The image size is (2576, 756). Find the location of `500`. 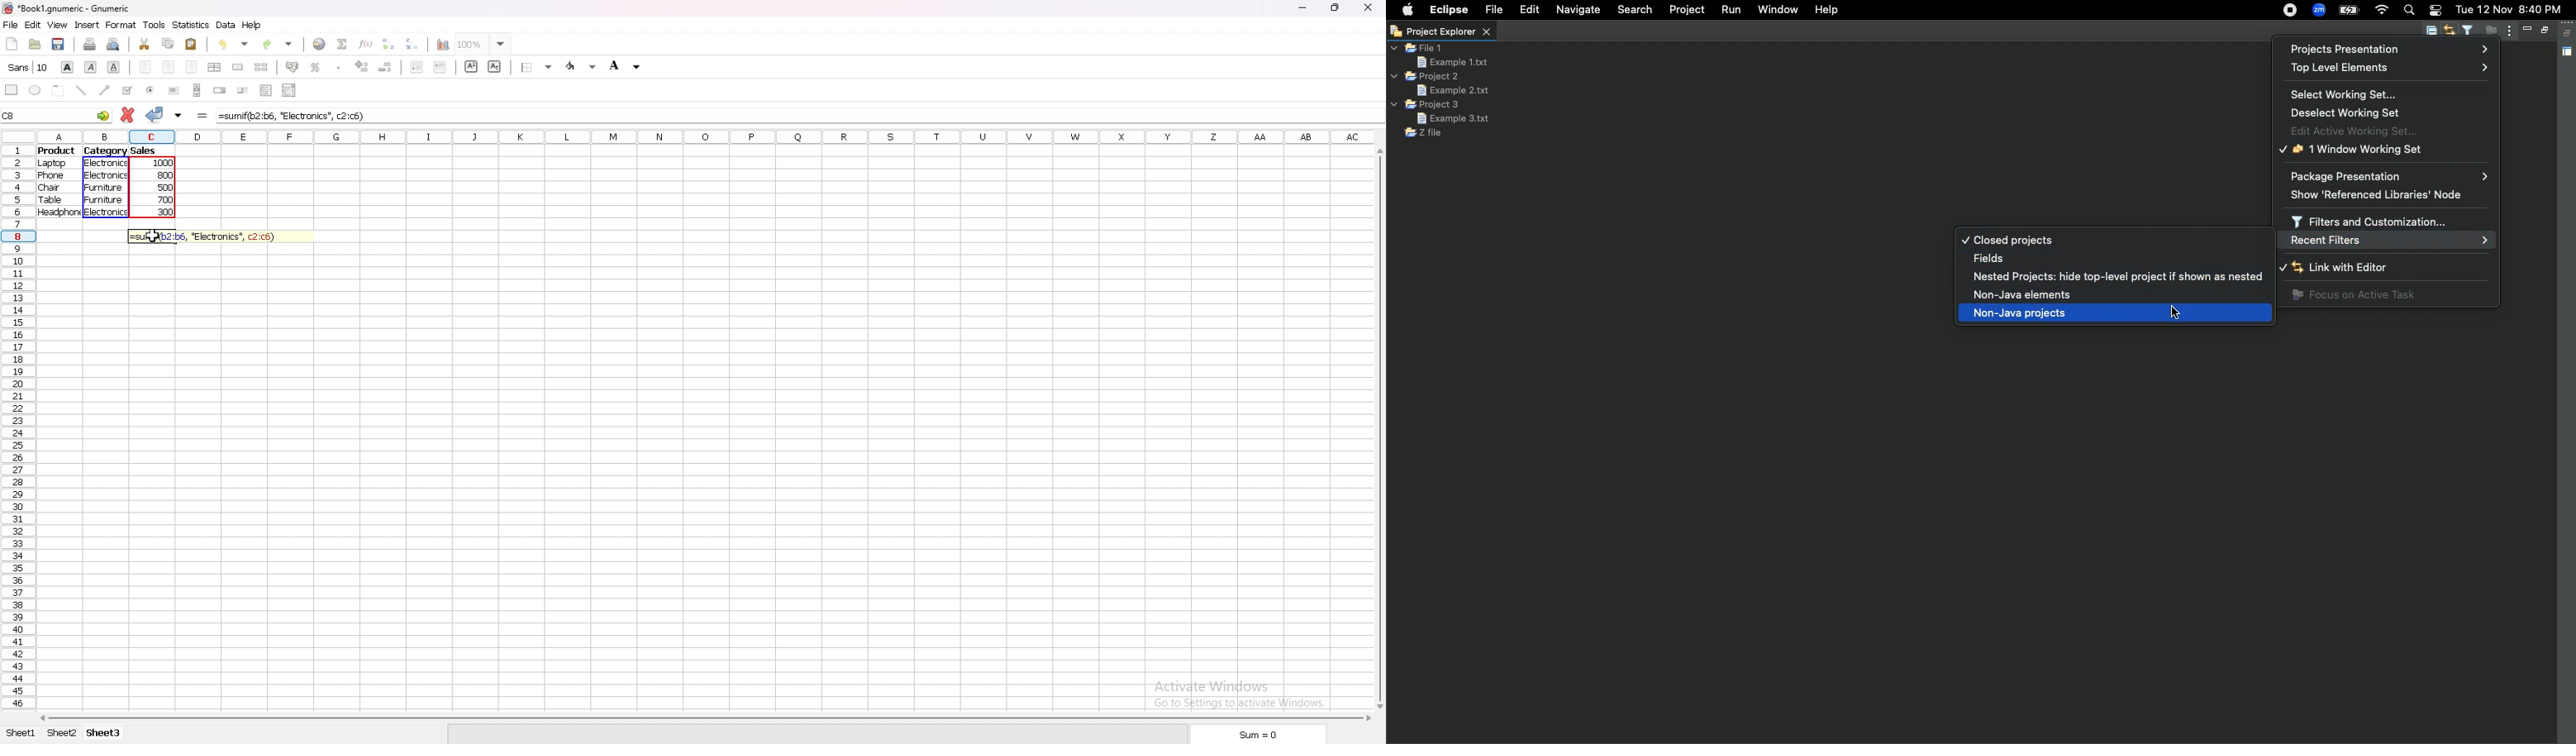

500 is located at coordinates (168, 189).